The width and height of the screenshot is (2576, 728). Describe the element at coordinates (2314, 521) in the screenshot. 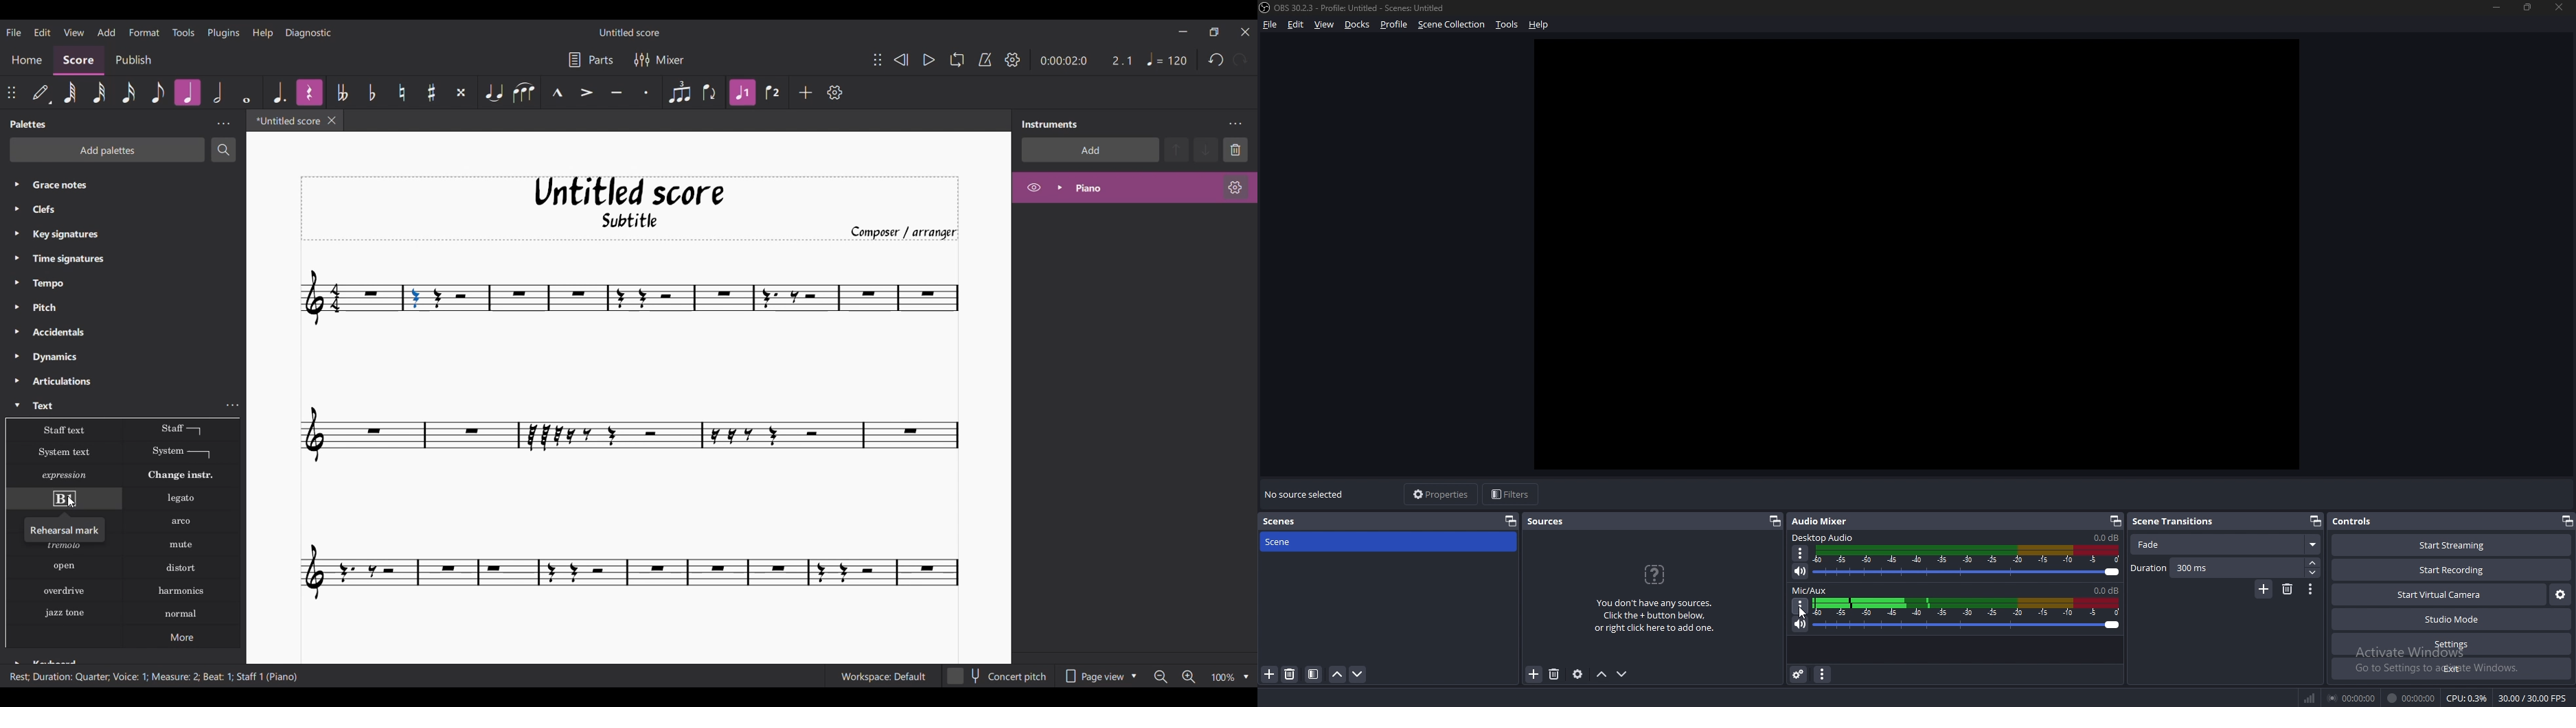

I see `pop out` at that location.